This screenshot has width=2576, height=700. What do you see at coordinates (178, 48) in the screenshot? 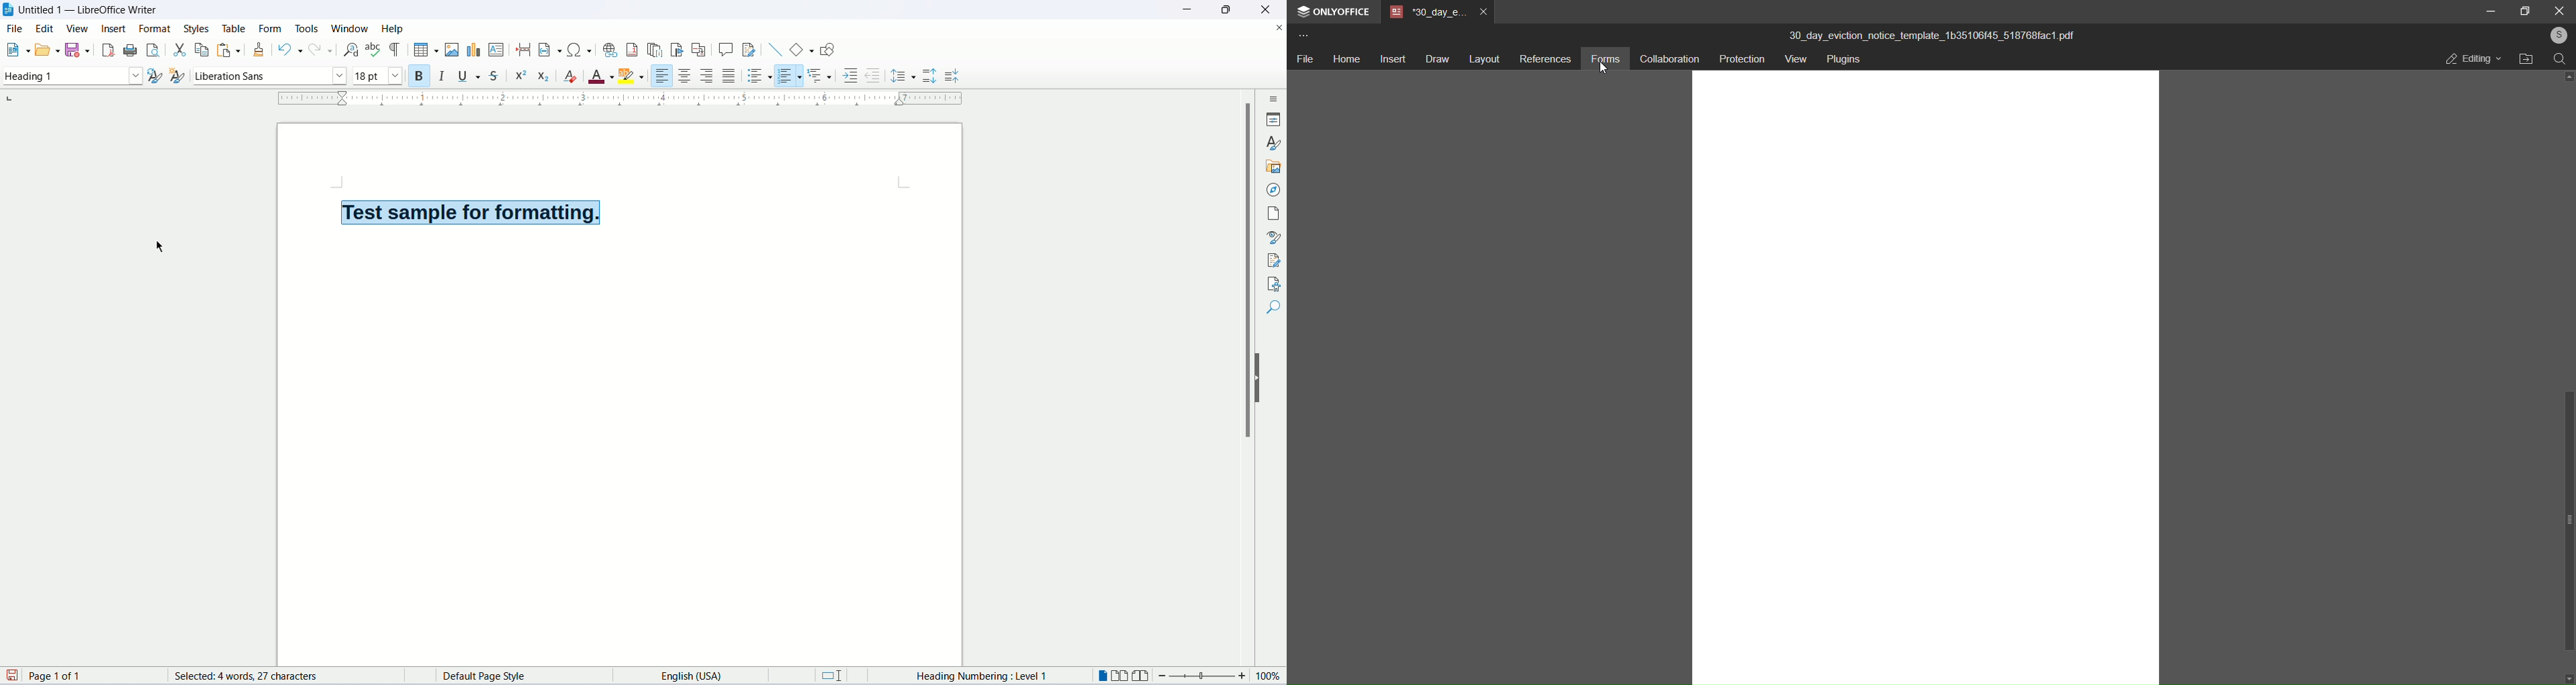
I see `cut` at bounding box center [178, 48].